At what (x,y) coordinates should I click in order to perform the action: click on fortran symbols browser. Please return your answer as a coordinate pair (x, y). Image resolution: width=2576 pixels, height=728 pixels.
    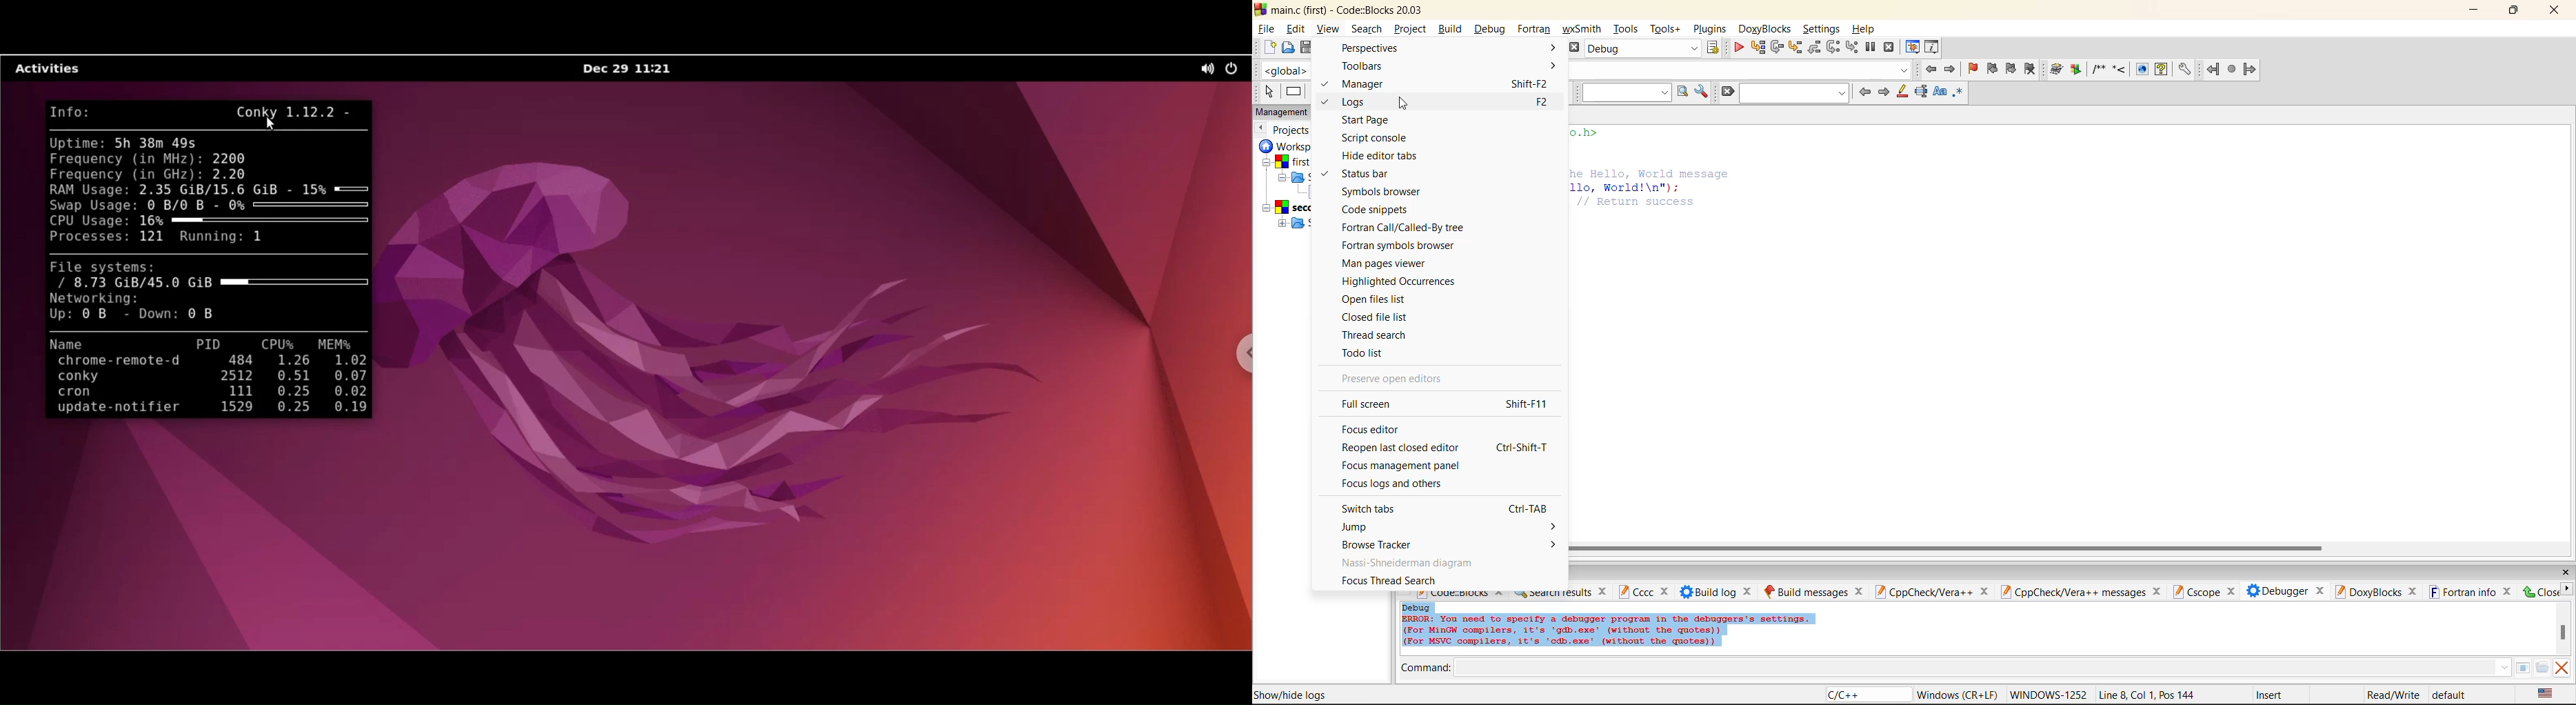
    Looking at the image, I should click on (1398, 246).